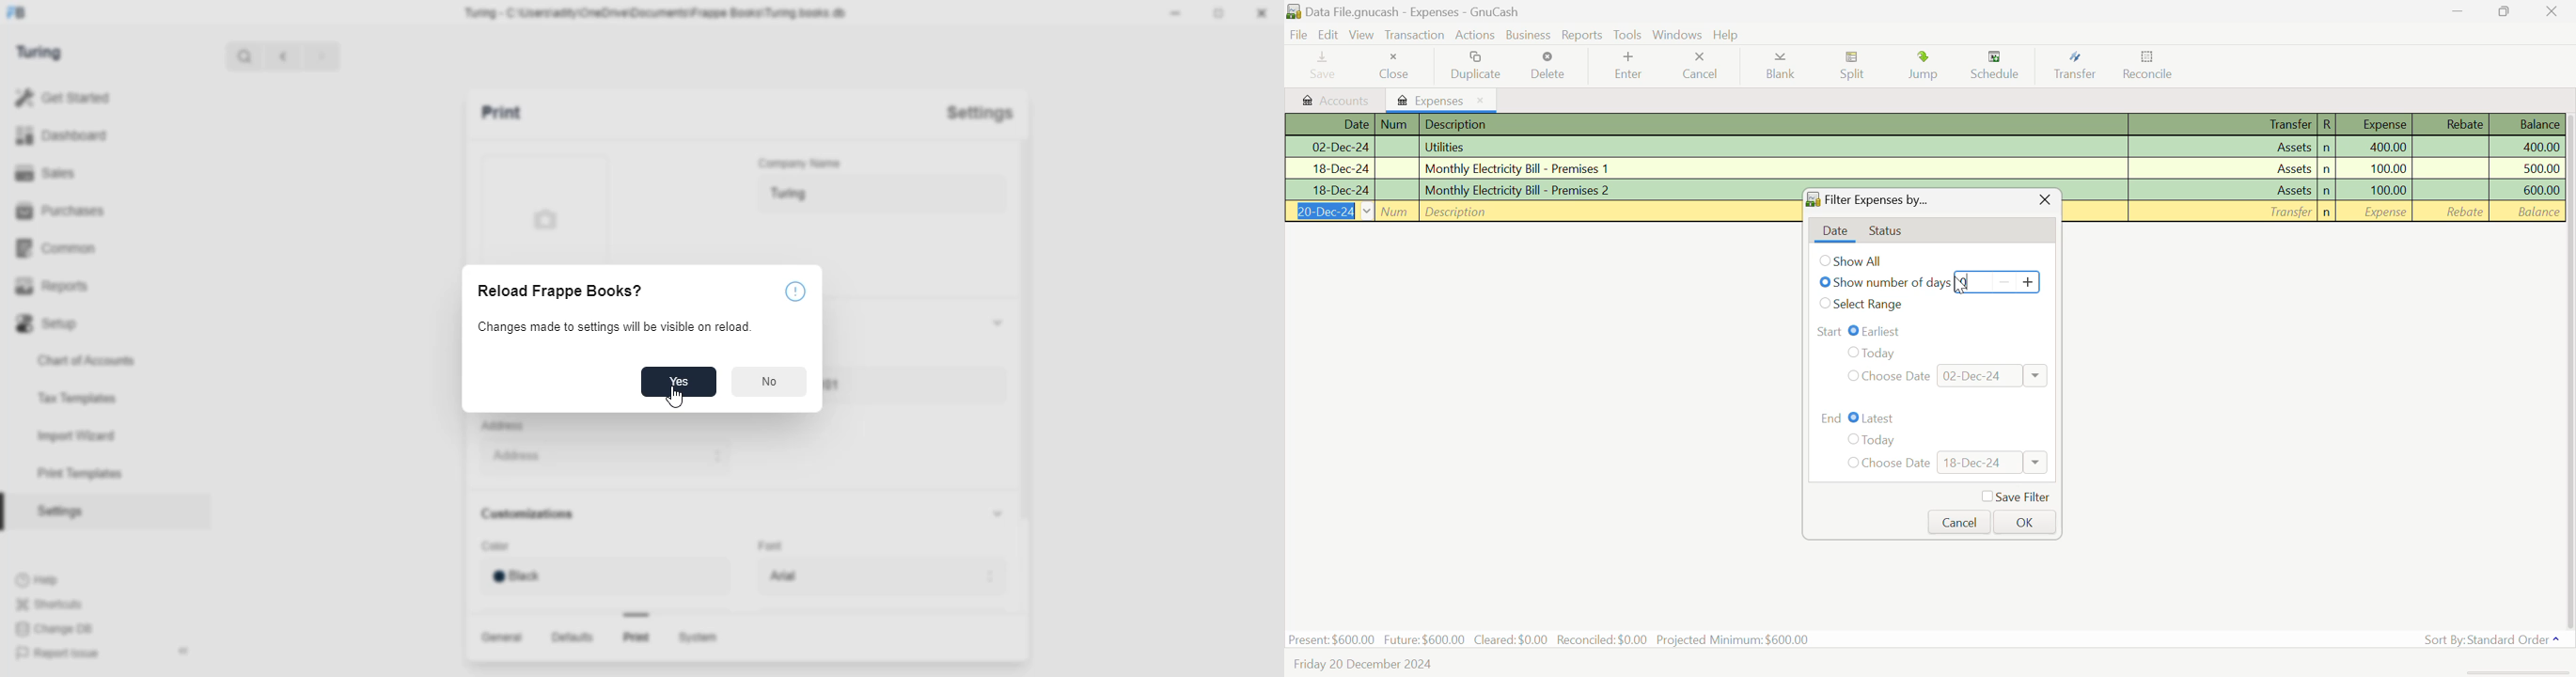 The width and height of the screenshot is (2576, 700). Describe the element at coordinates (497, 547) in the screenshot. I see `Color.` at that location.